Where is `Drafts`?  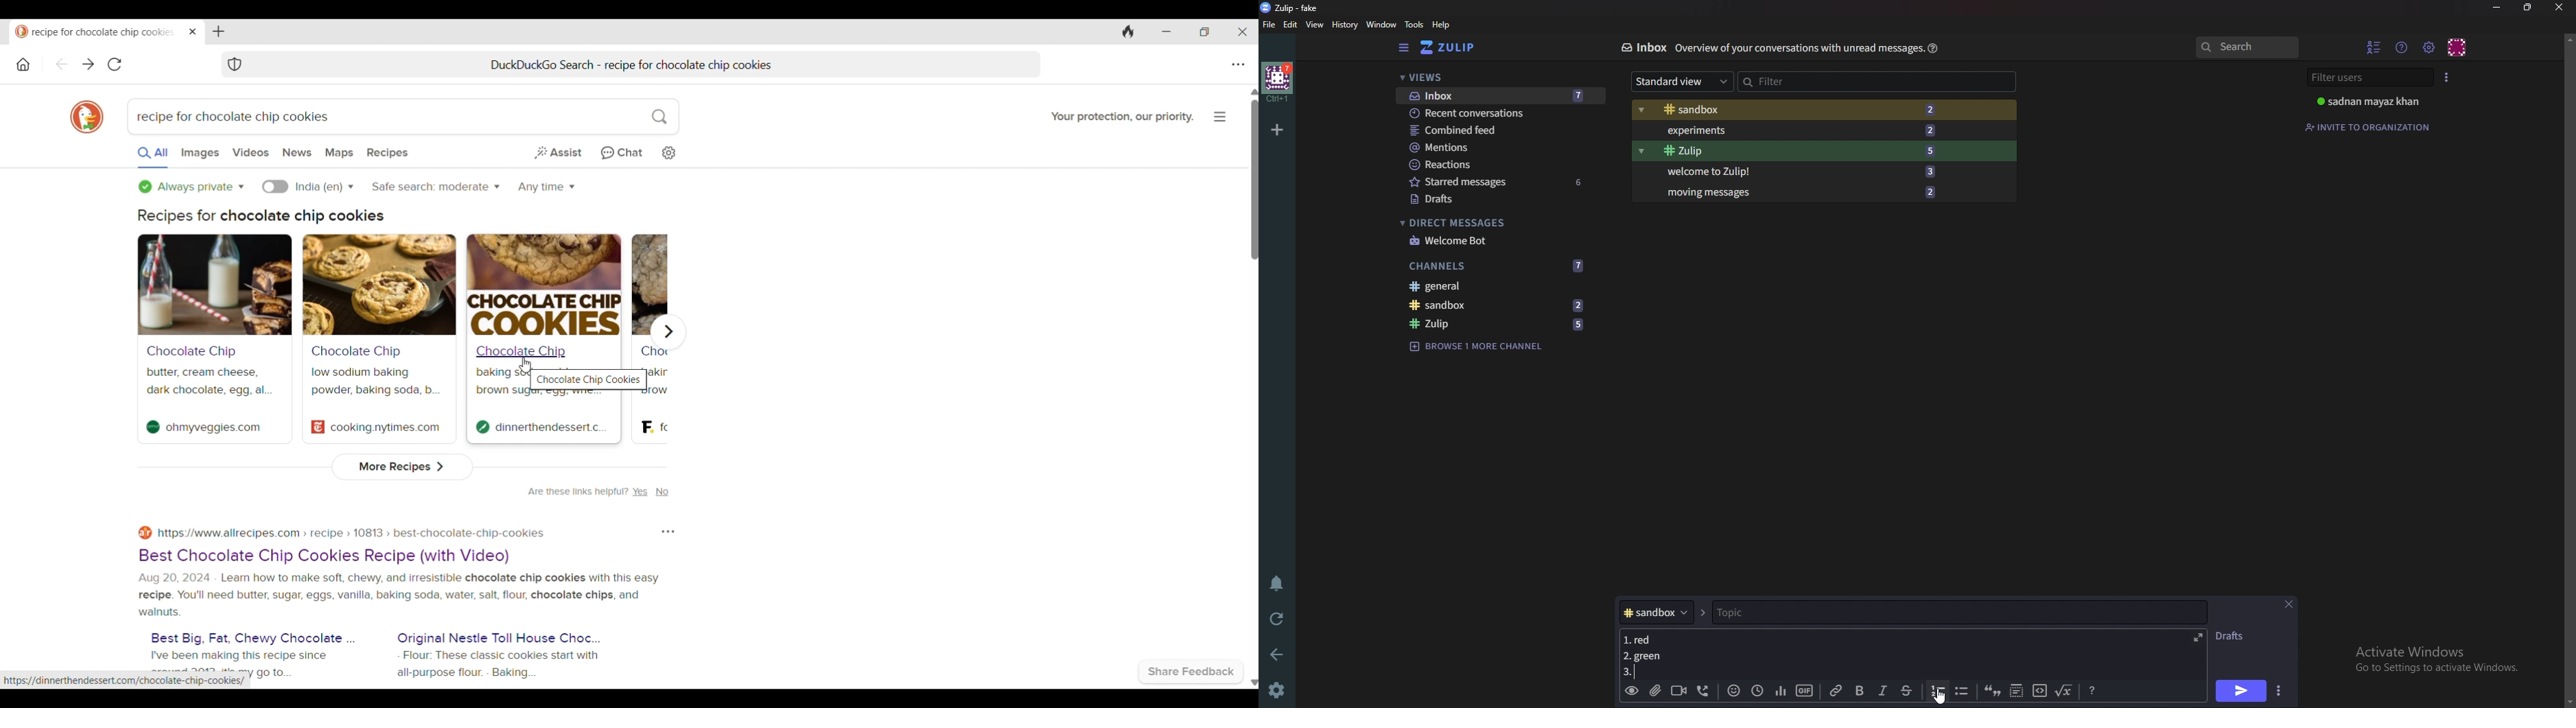 Drafts is located at coordinates (1495, 199).